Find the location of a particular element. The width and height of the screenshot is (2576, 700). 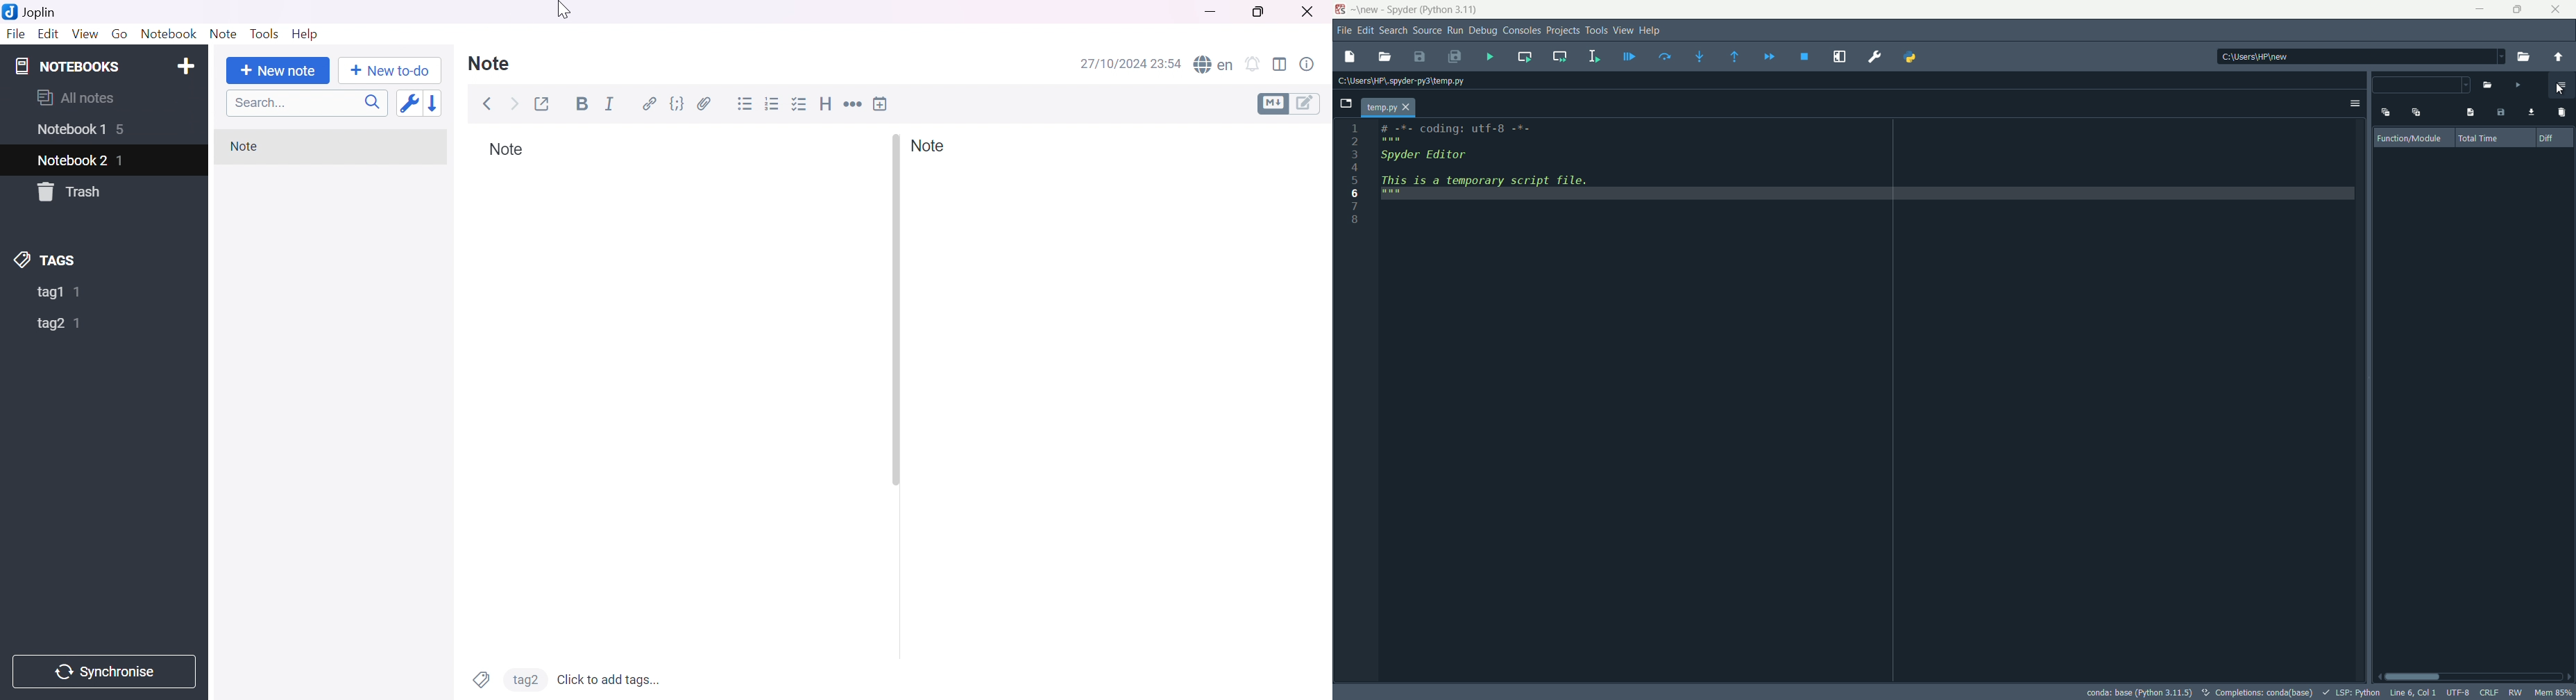

tag1 is located at coordinates (48, 293).